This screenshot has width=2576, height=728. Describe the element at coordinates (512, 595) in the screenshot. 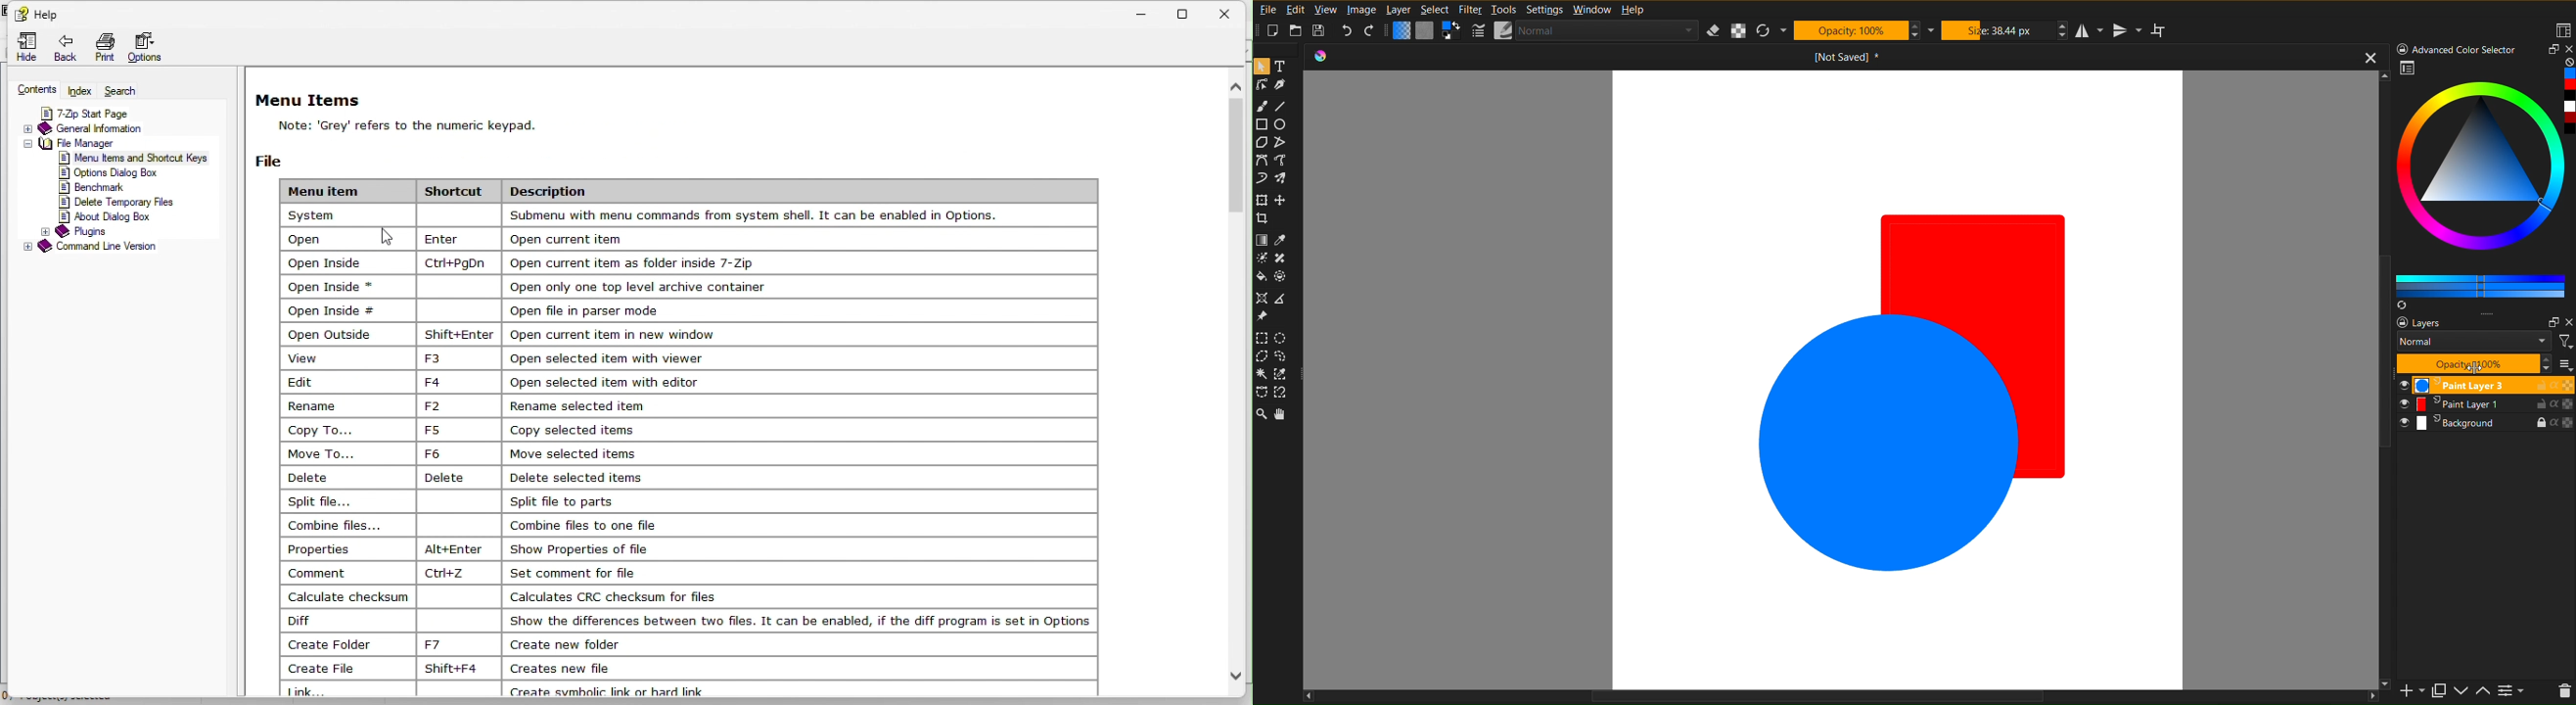

I see `| Calculate checksum | | Calculates CRC checksum for files` at that location.